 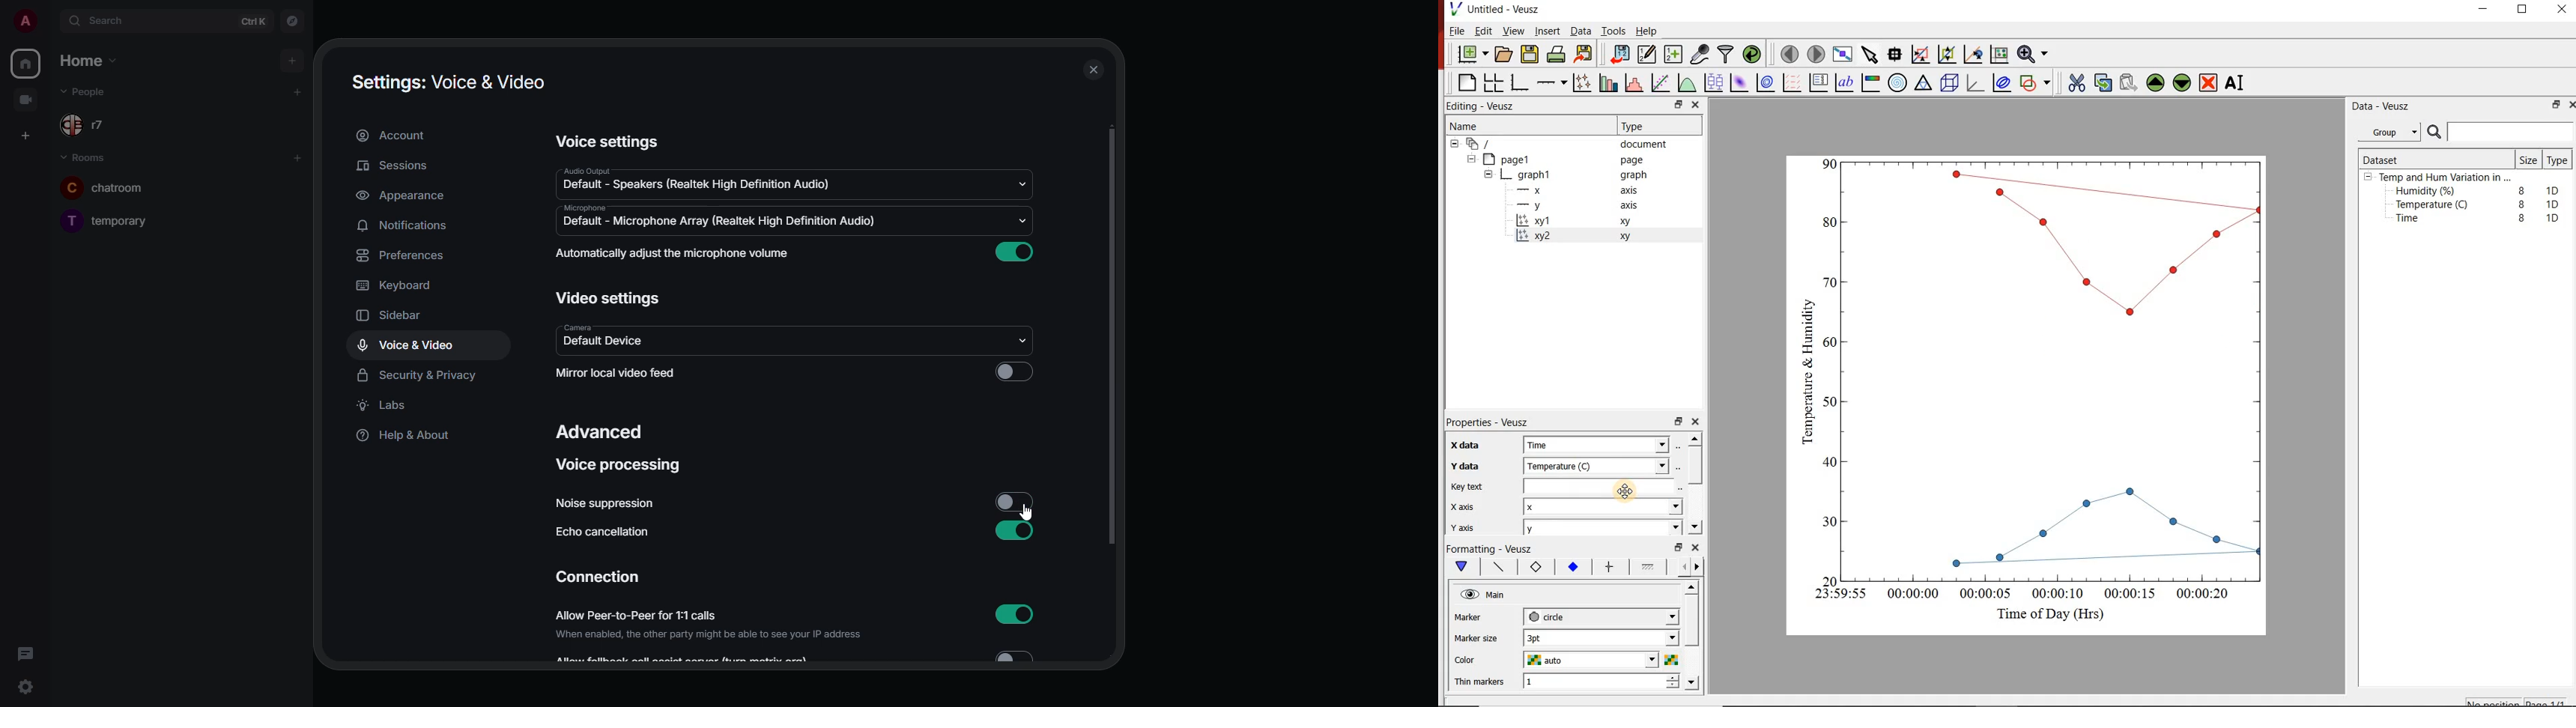 What do you see at coordinates (2552, 217) in the screenshot?
I see `1D` at bounding box center [2552, 217].